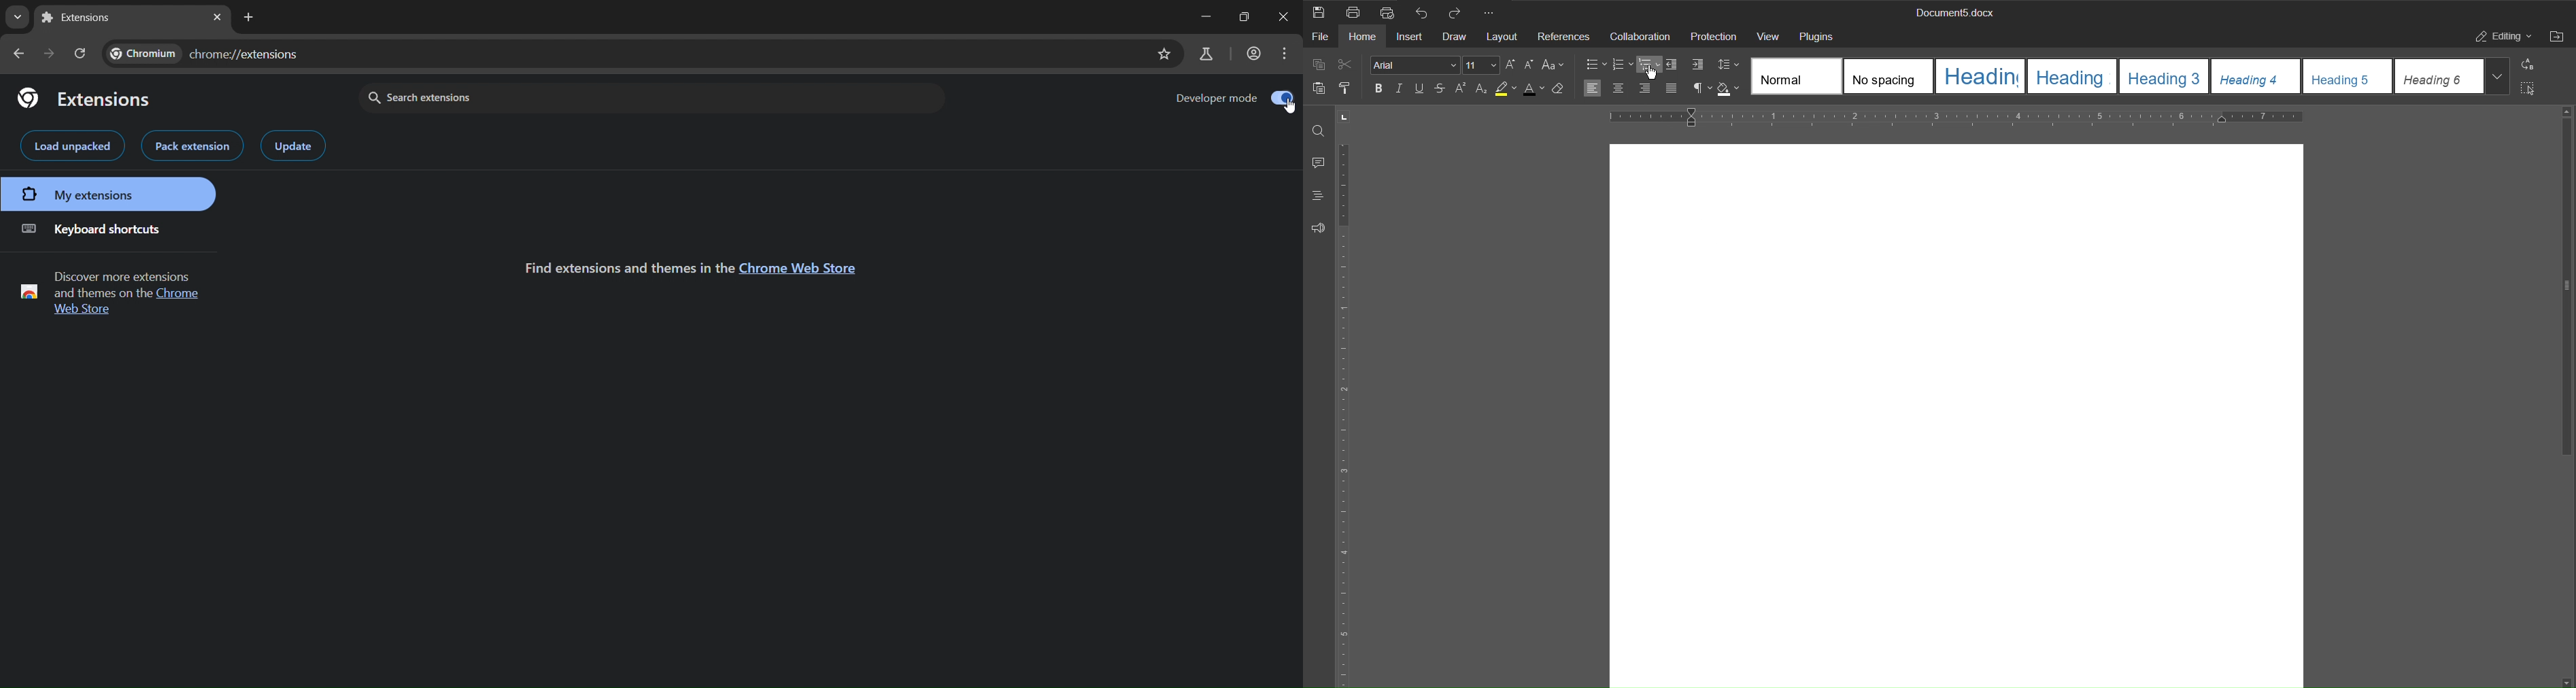 The width and height of the screenshot is (2576, 700). Describe the element at coordinates (628, 266) in the screenshot. I see `Find extensions and themes in the ` at that location.